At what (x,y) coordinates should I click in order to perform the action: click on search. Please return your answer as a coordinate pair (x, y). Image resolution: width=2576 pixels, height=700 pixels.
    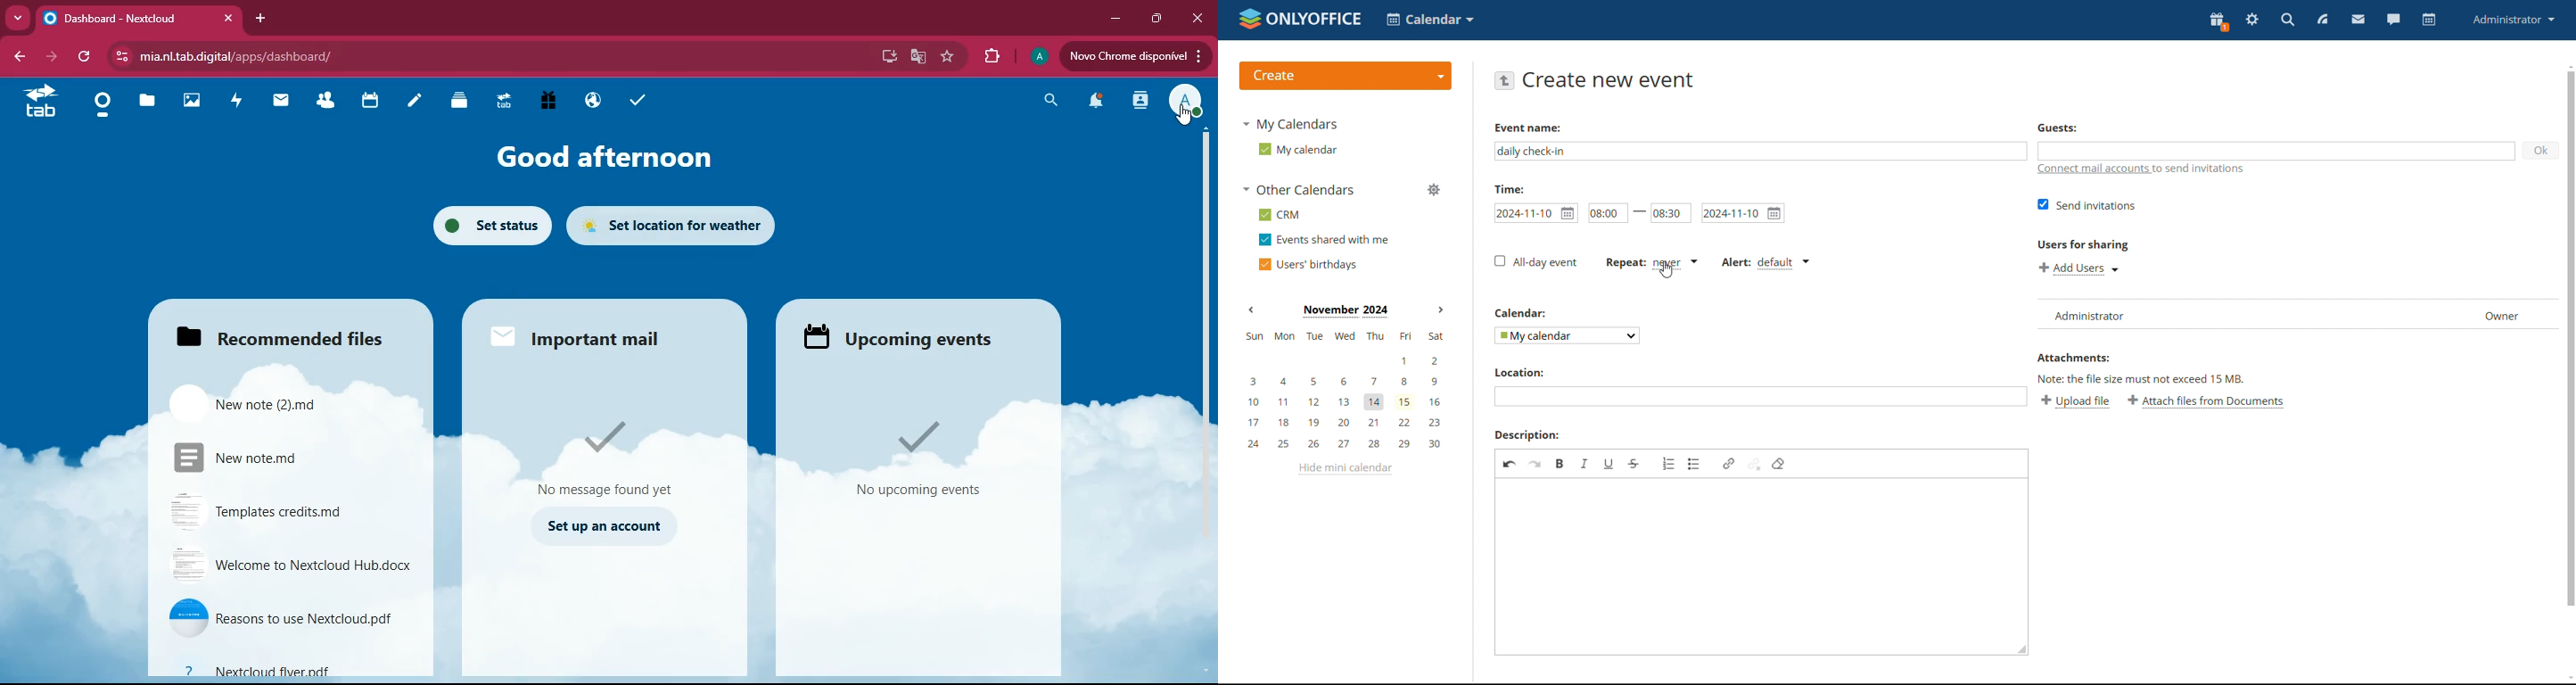
    Looking at the image, I should click on (1048, 102).